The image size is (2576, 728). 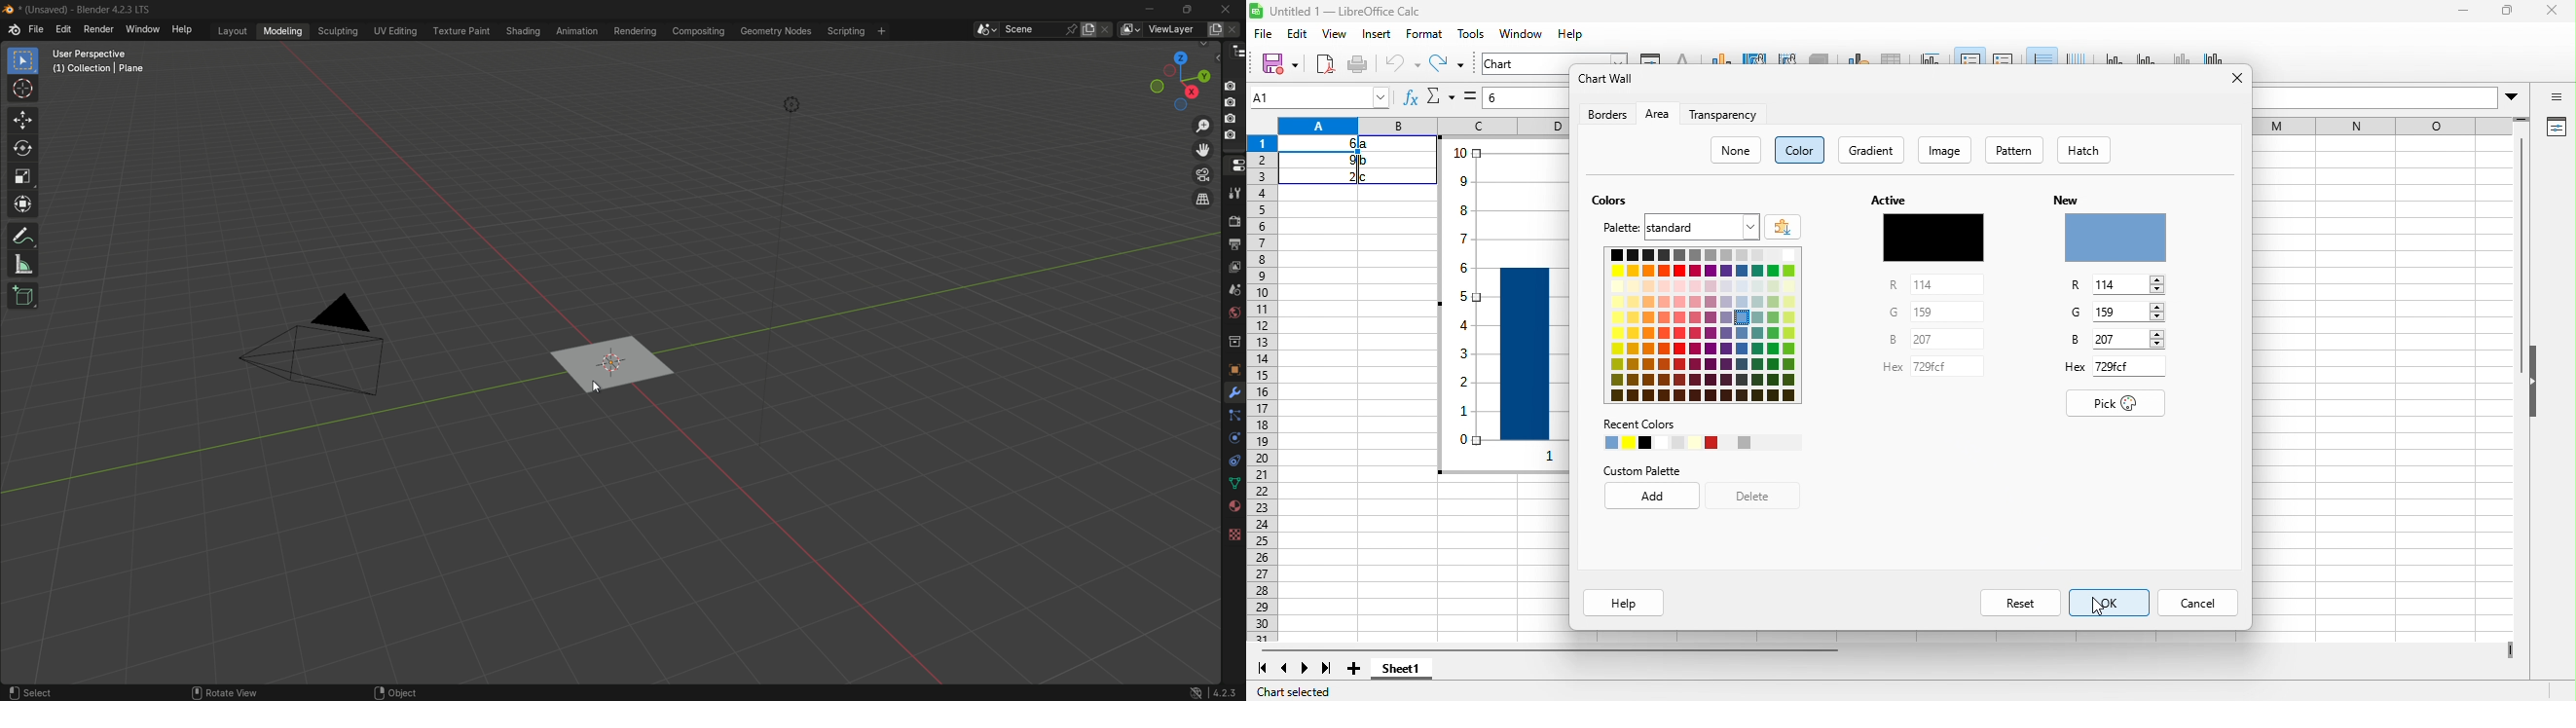 I want to click on scene, so click(x=1231, y=289).